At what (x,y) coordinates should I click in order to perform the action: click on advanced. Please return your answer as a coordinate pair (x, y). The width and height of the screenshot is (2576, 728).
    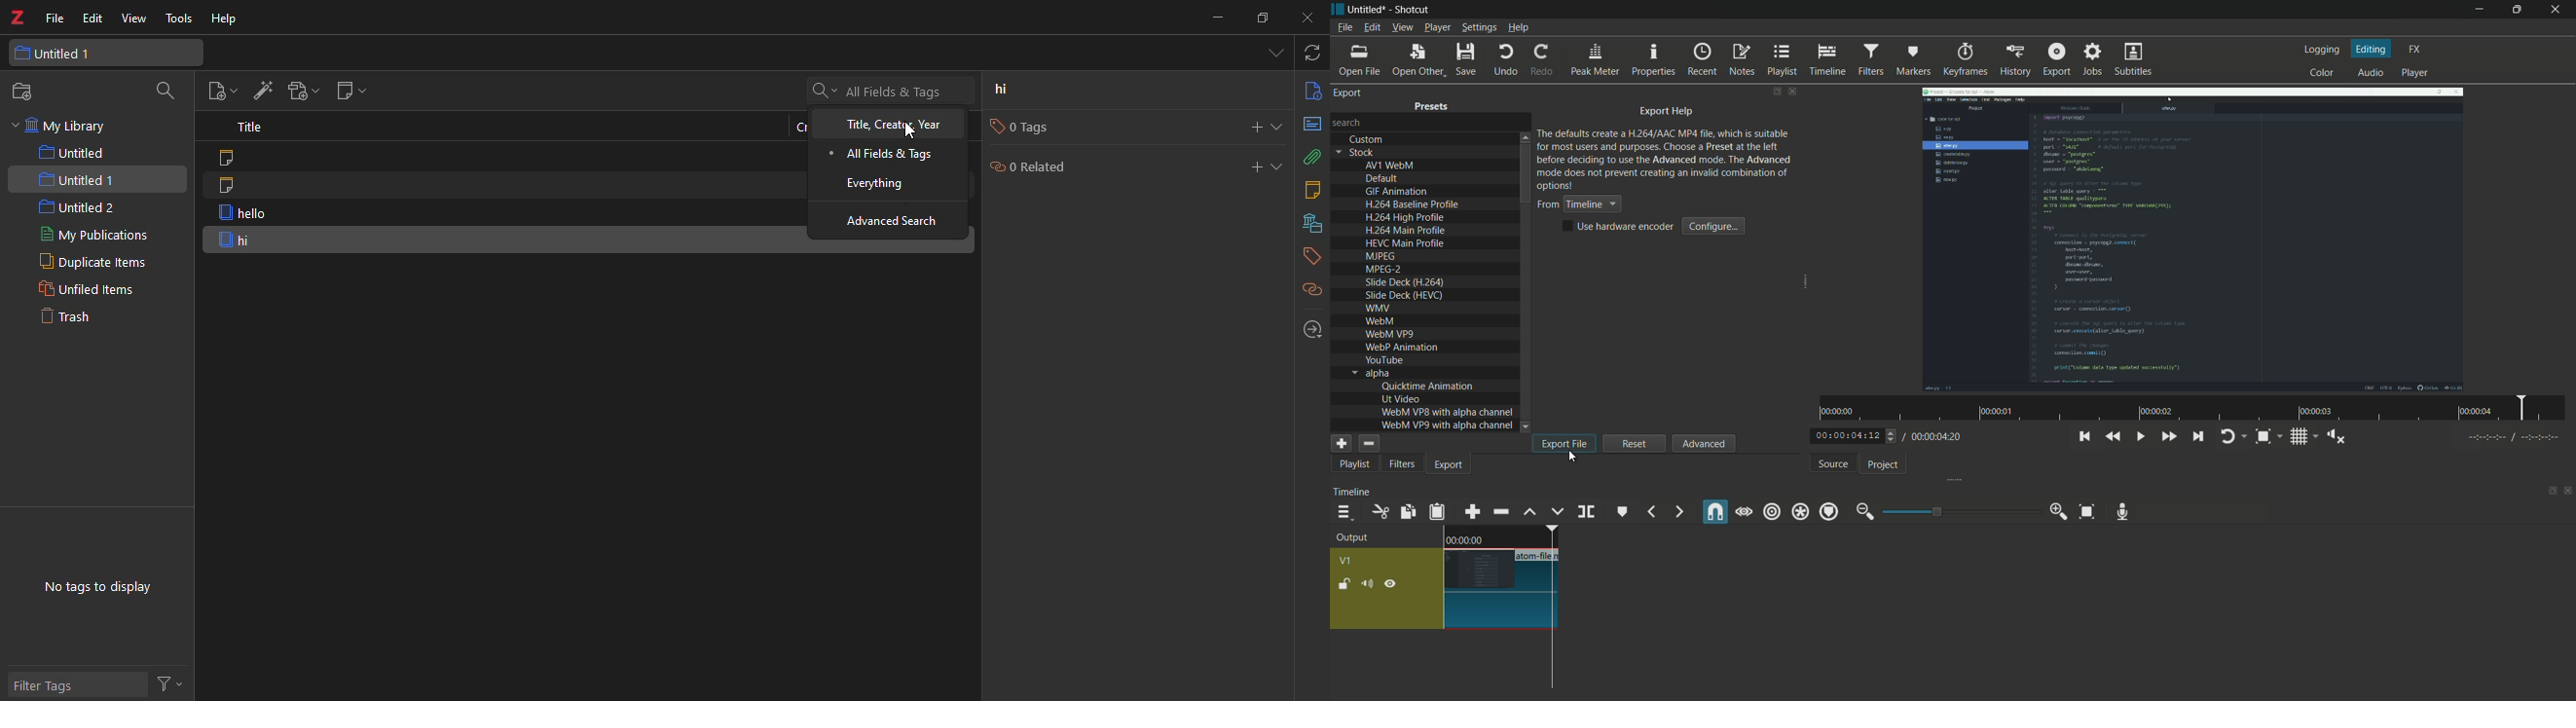
    Looking at the image, I should click on (1702, 443).